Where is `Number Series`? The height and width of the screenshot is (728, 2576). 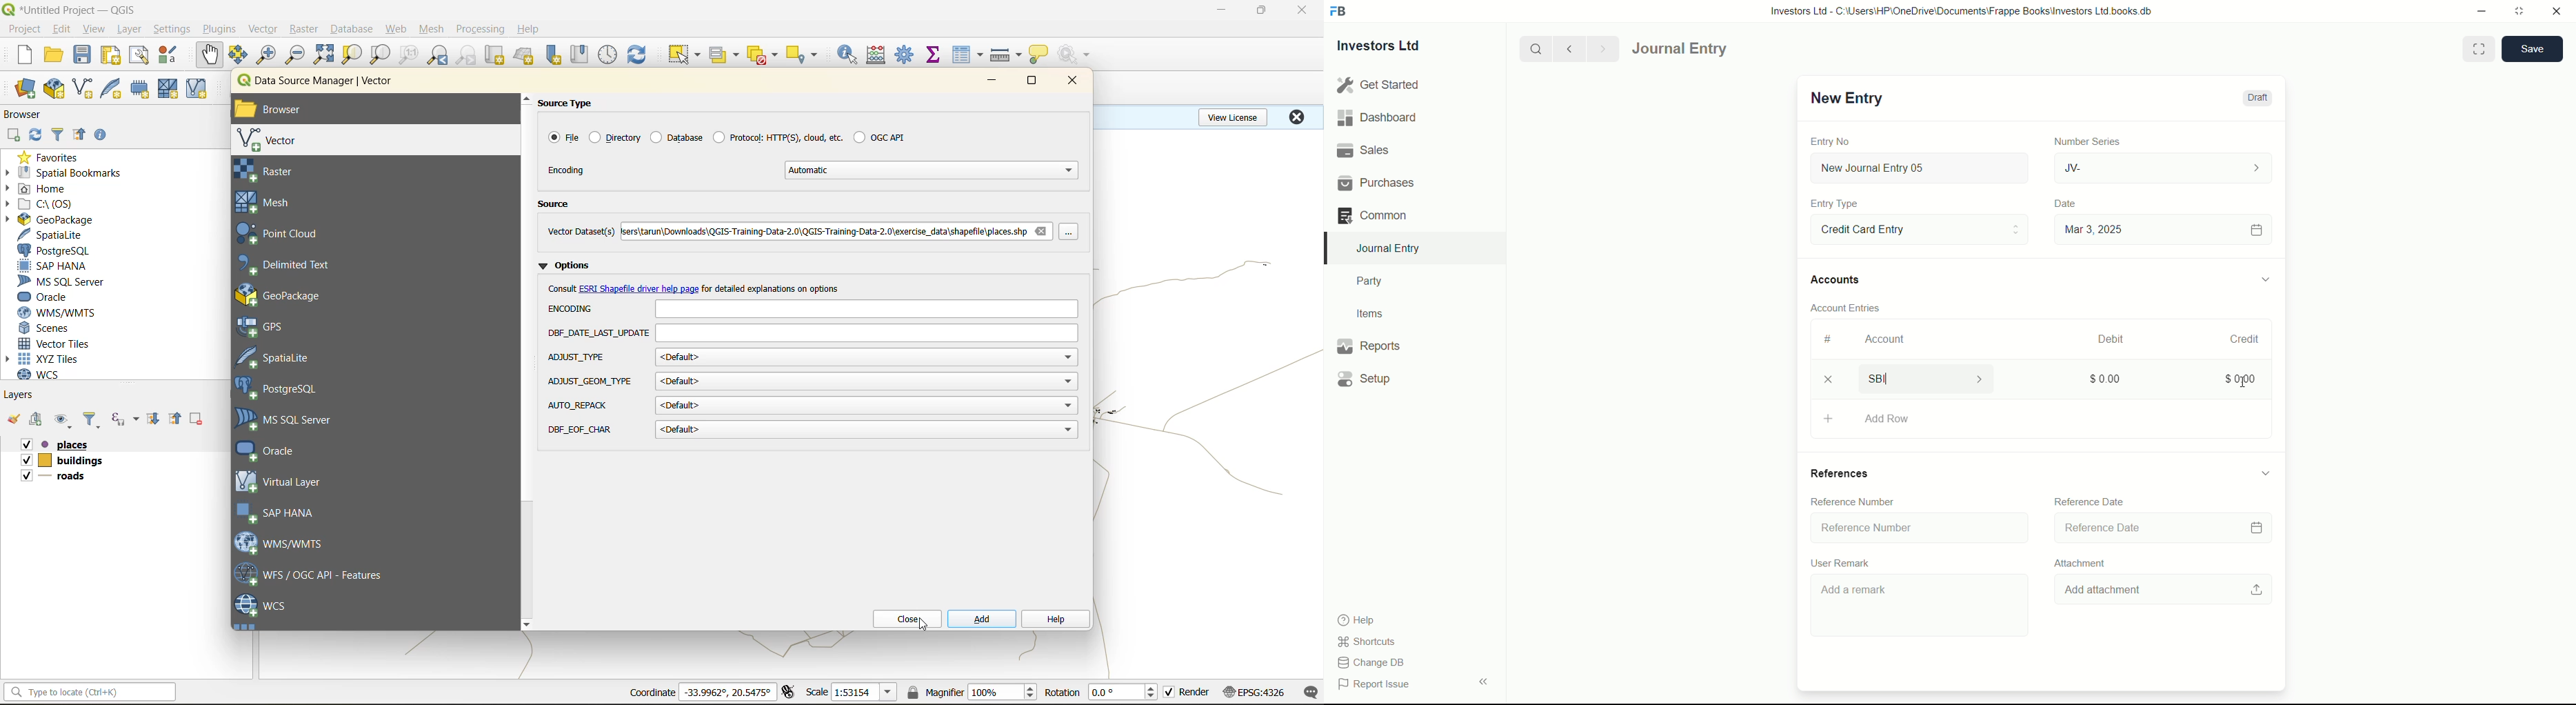 Number Series is located at coordinates (2082, 140).